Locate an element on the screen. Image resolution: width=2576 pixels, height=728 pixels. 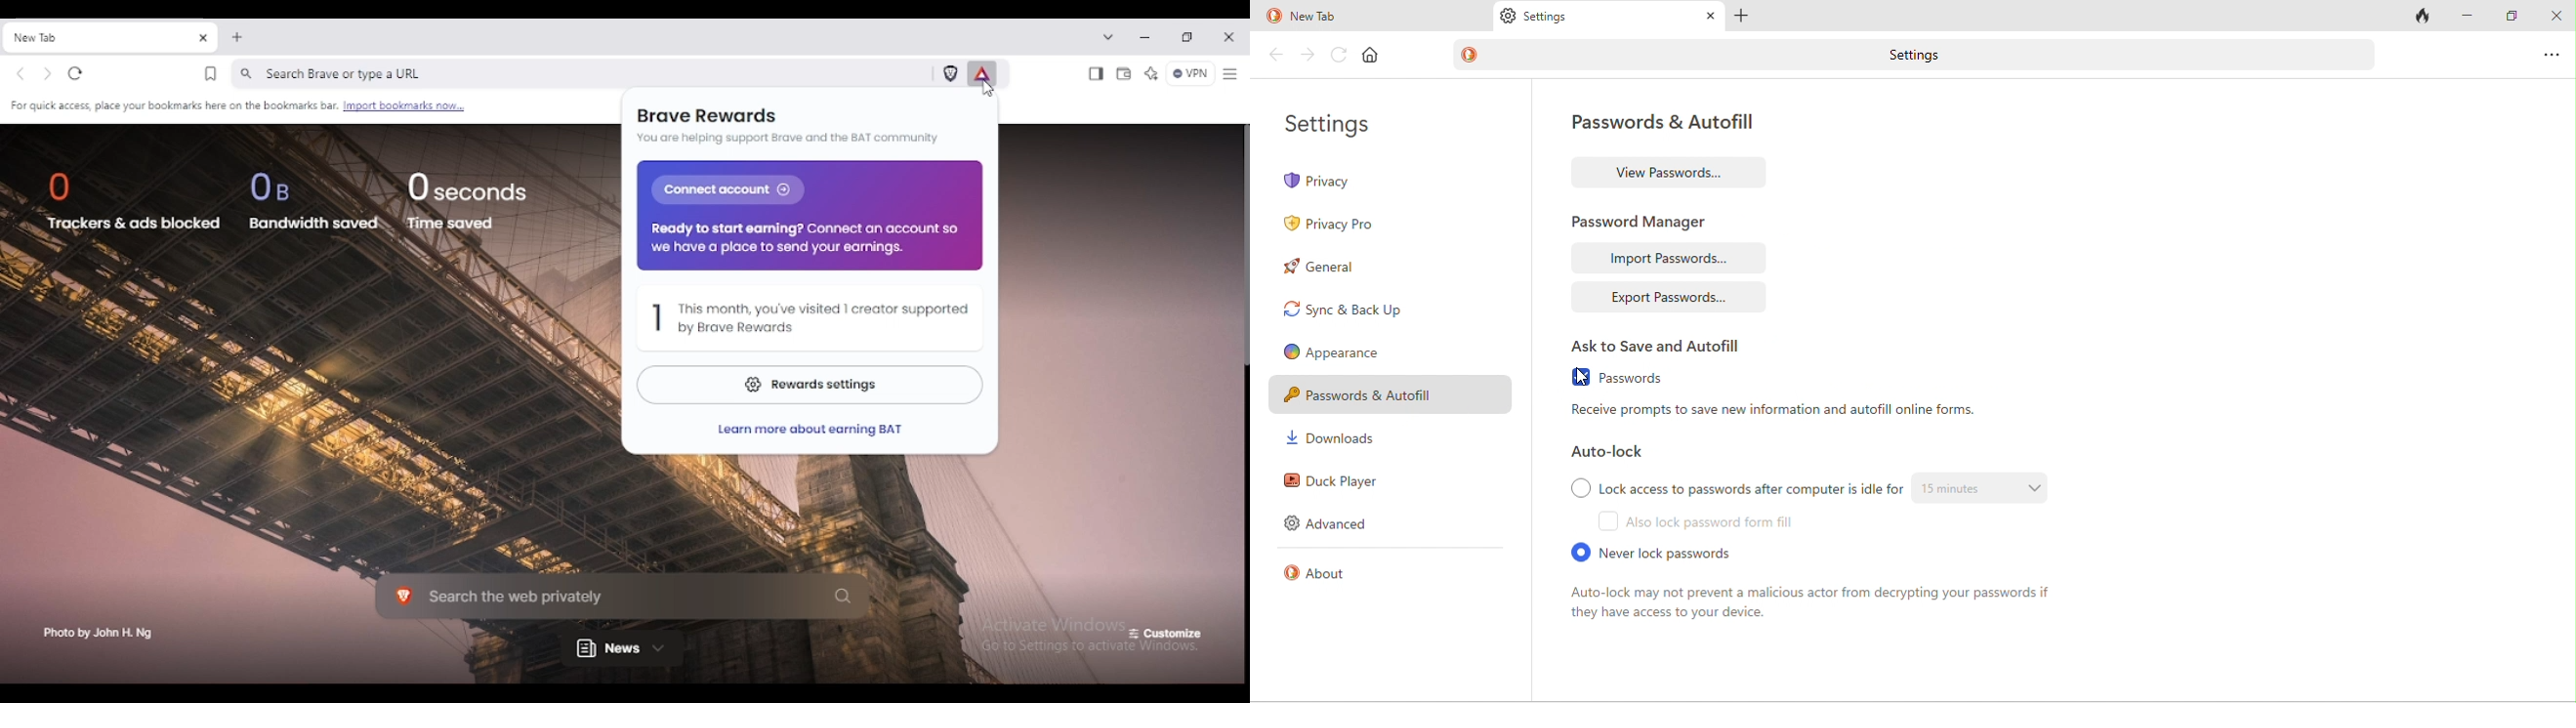
brave firewall + VPN is located at coordinates (1189, 73).